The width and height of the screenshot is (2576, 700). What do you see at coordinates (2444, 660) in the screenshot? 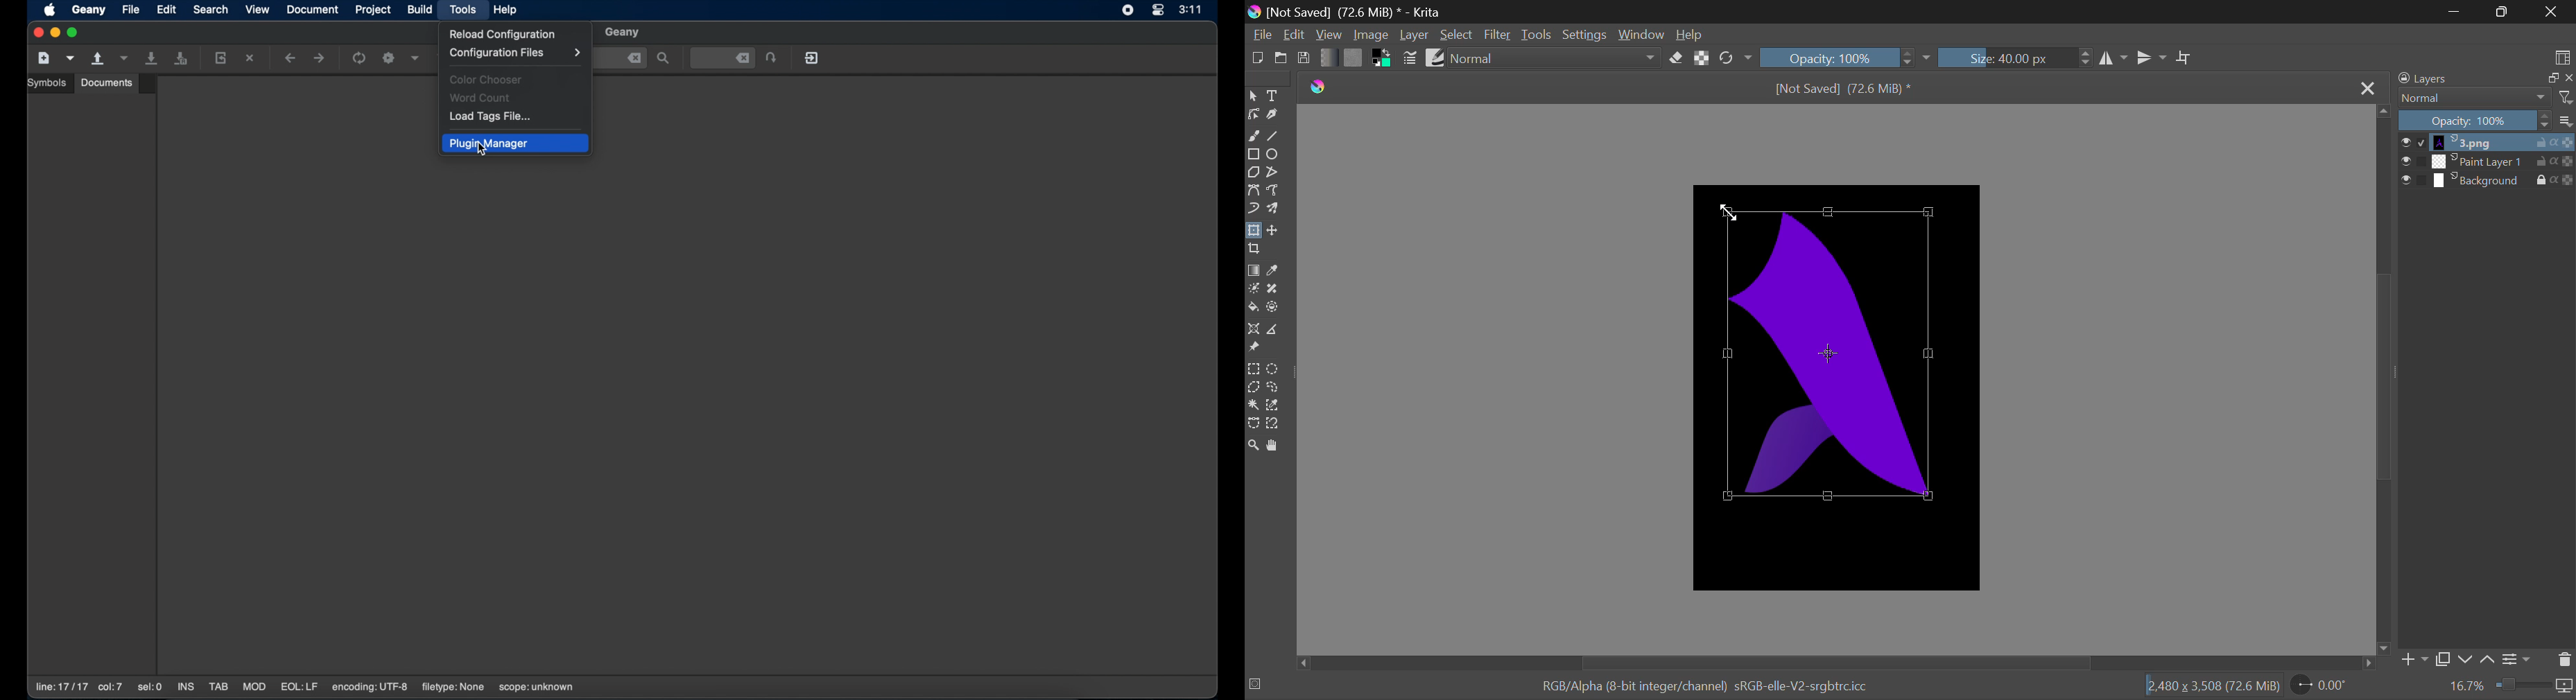
I see `Copy Layer` at bounding box center [2444, 660].